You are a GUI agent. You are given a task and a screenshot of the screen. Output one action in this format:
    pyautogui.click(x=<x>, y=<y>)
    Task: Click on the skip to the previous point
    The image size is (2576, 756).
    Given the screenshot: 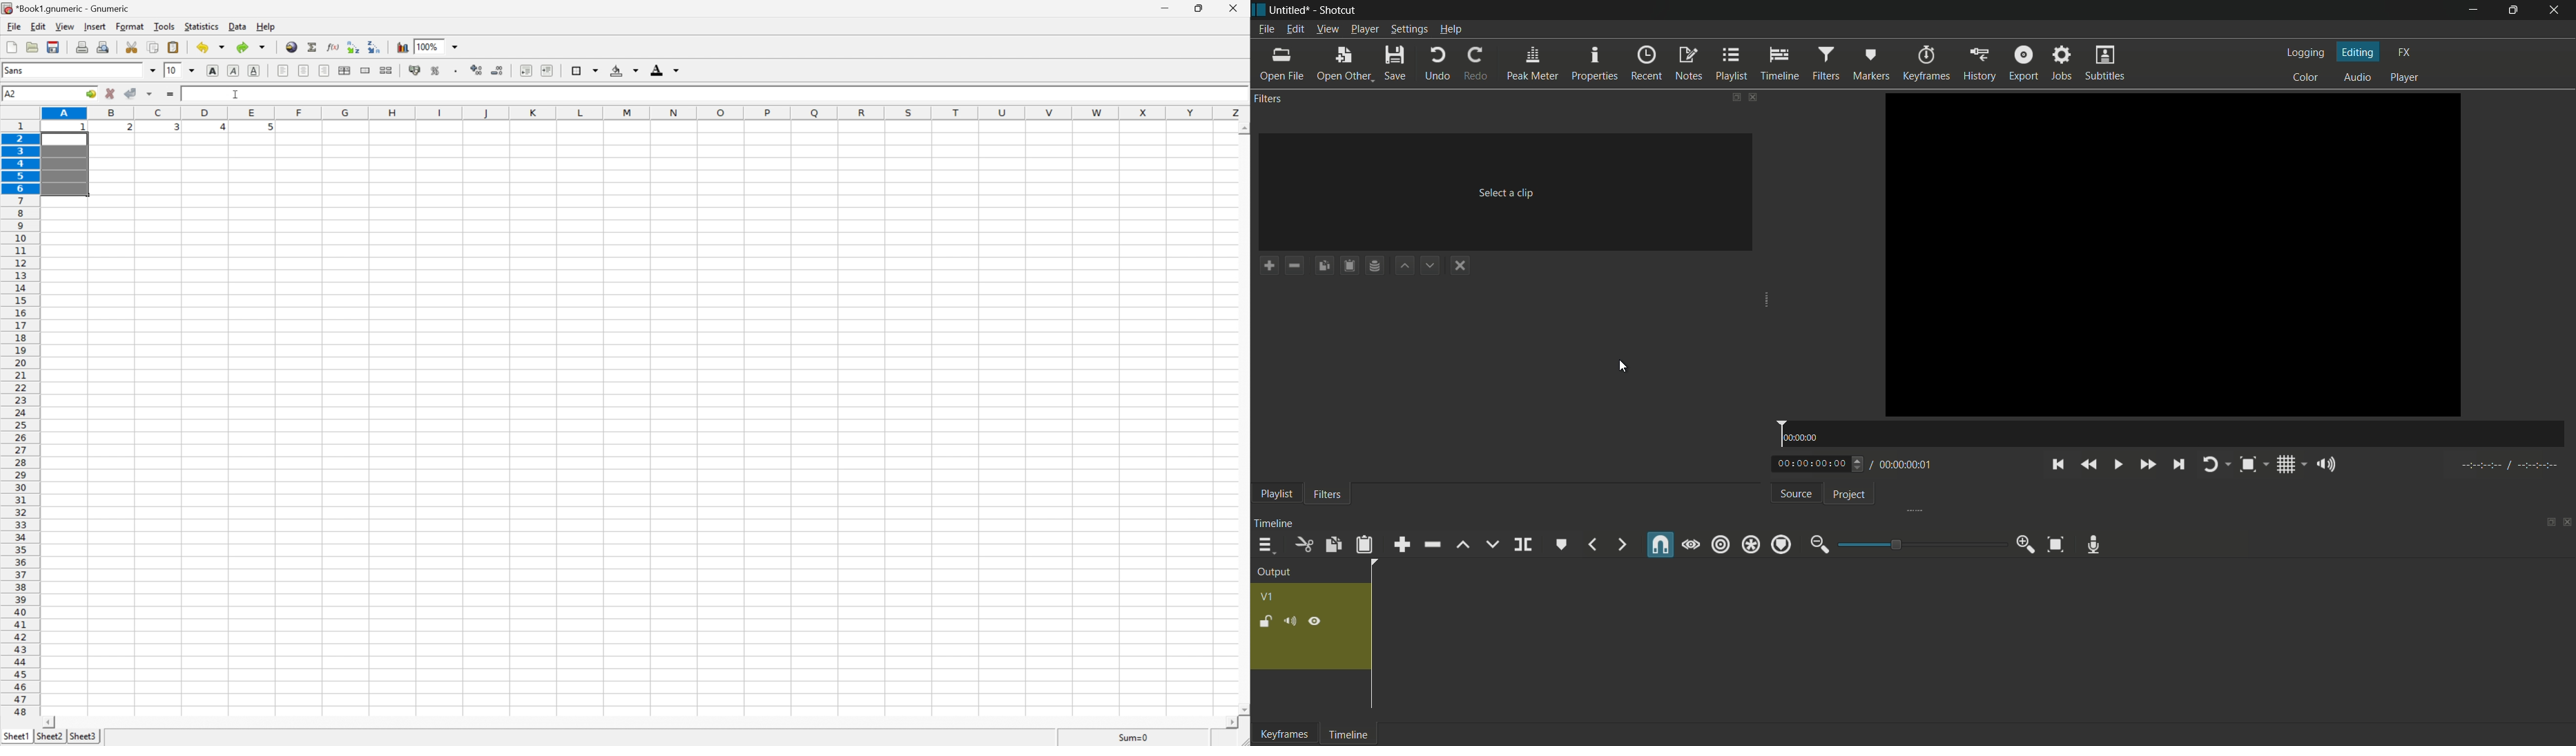 What is the action you would take?
    pyautogui.click(x=2057, y=465)
    